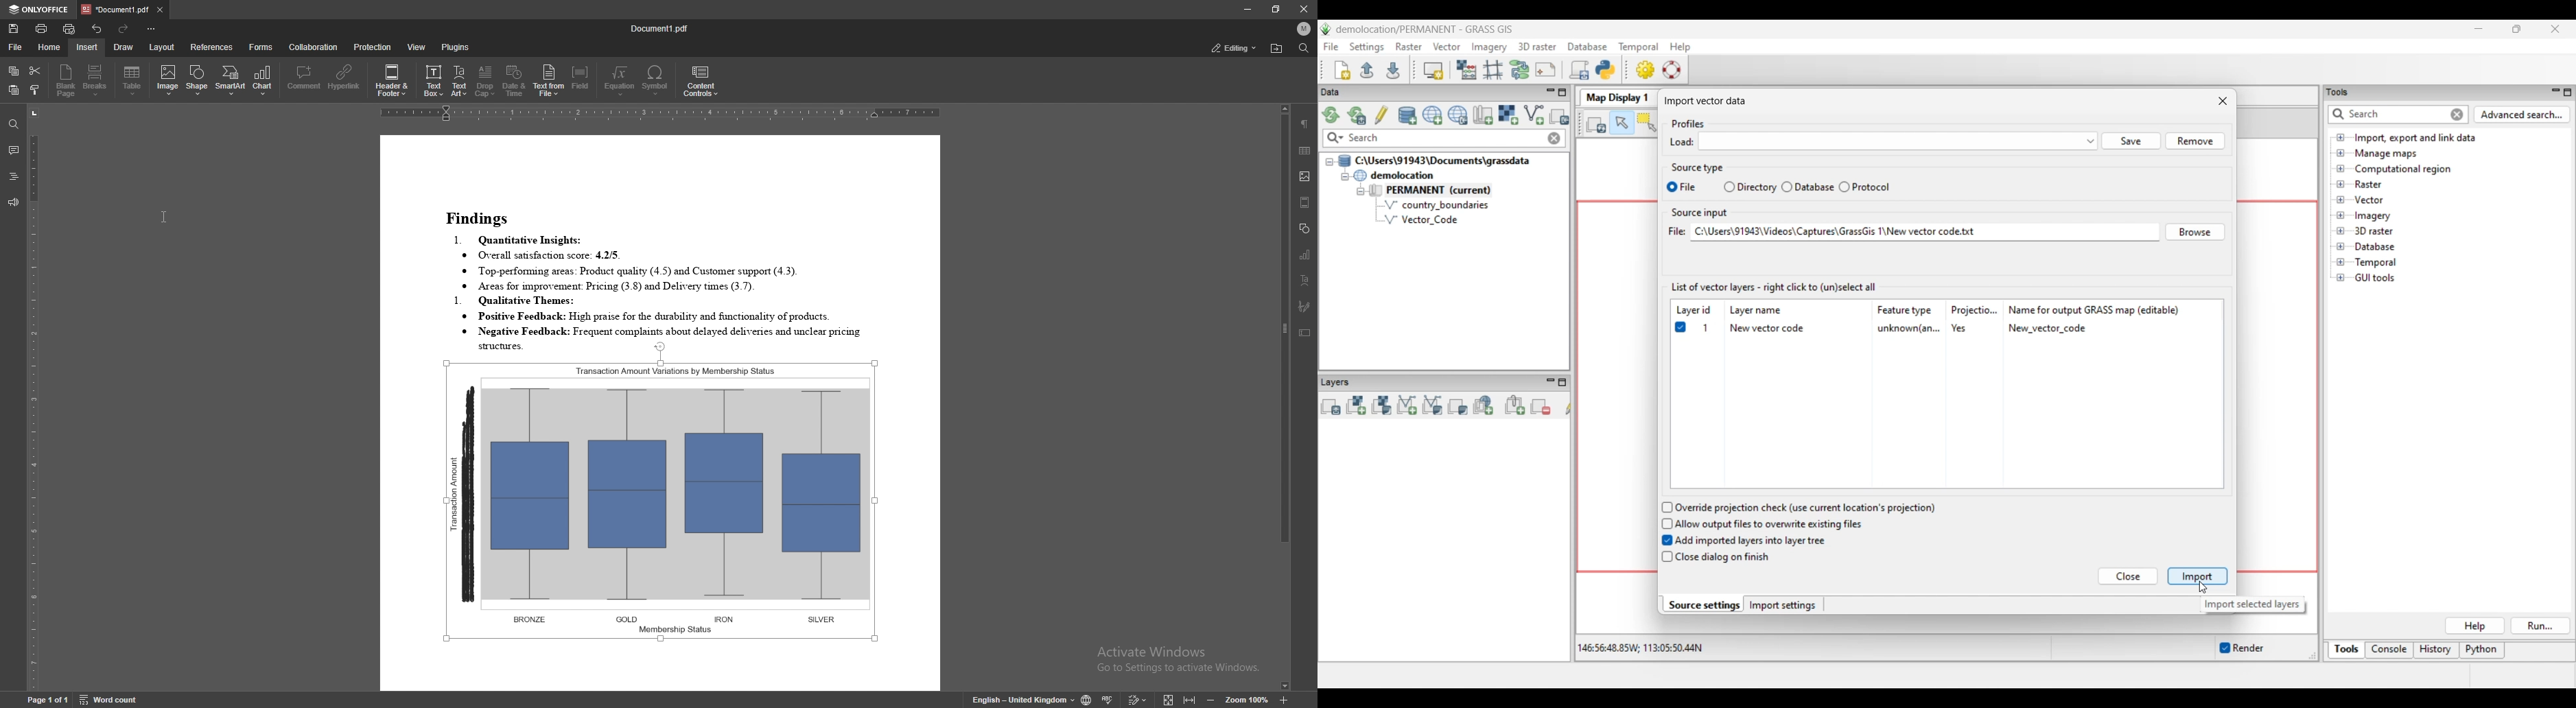  Describe the element at coordinates (548, 81) in the screenshot. I see `text from file` at that location.